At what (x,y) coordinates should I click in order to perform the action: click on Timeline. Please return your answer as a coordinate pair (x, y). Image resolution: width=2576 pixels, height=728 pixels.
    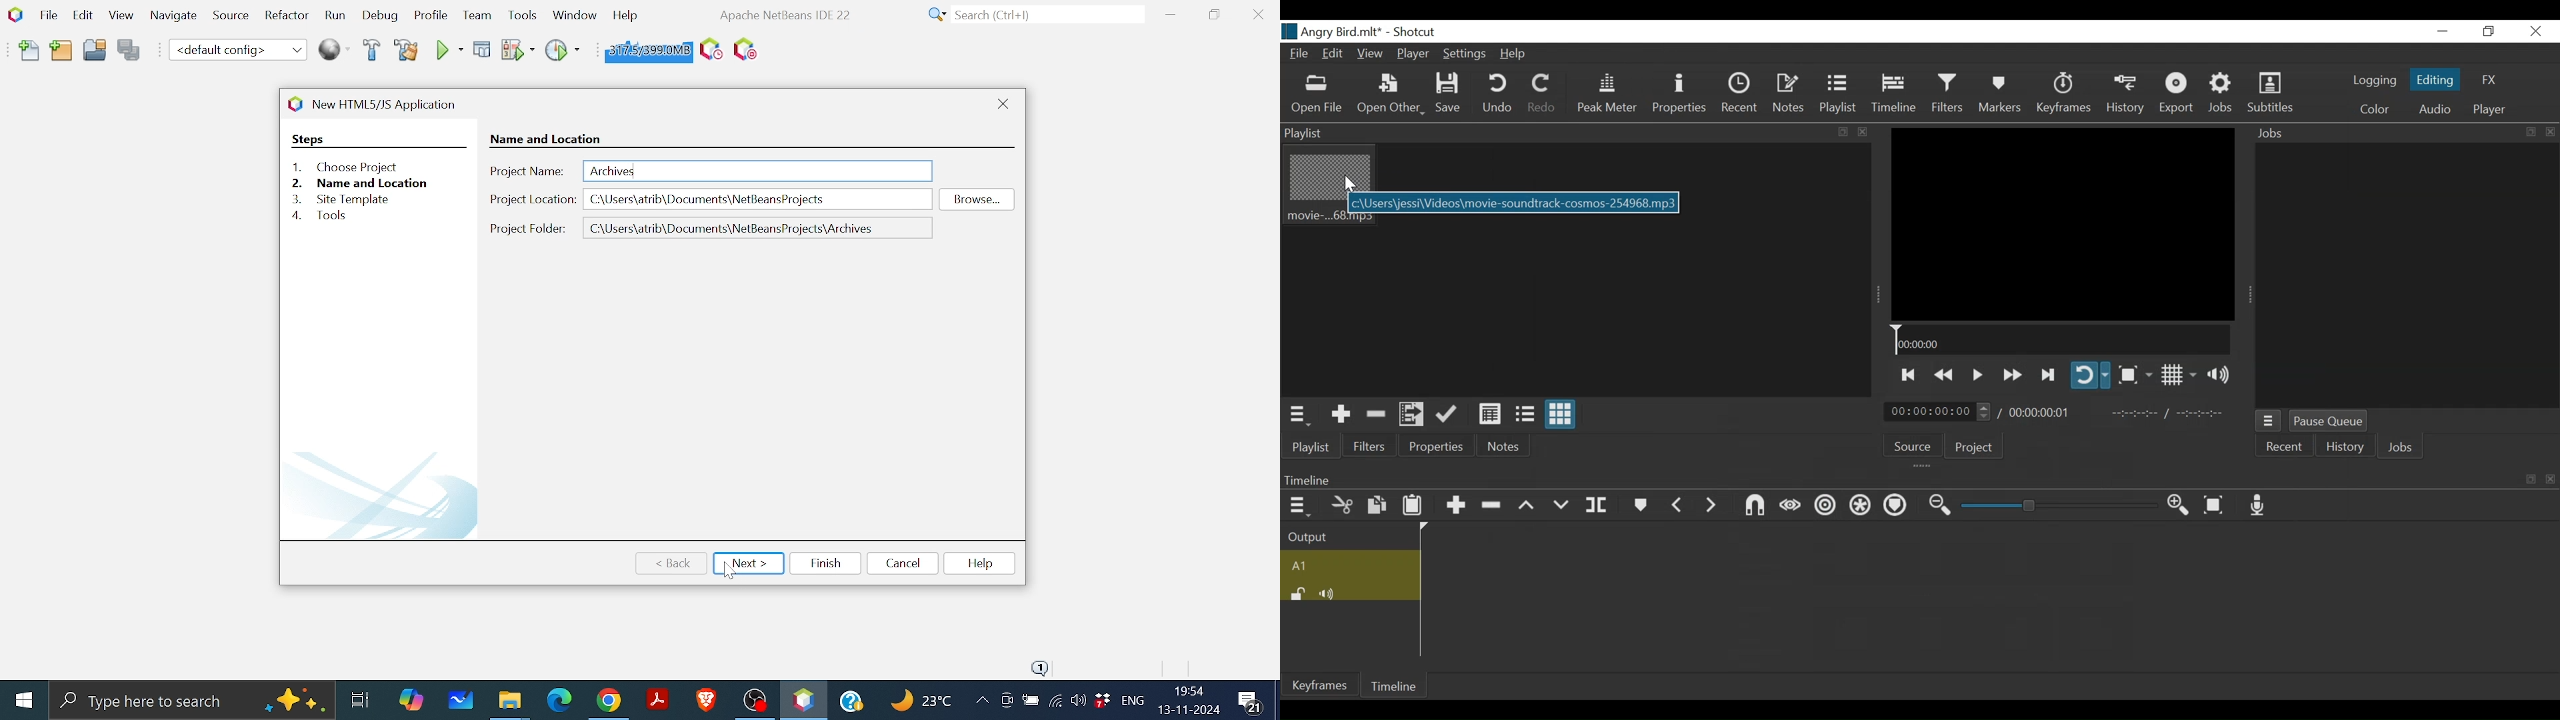
    Looking at the image, I should click on (1393, 686).